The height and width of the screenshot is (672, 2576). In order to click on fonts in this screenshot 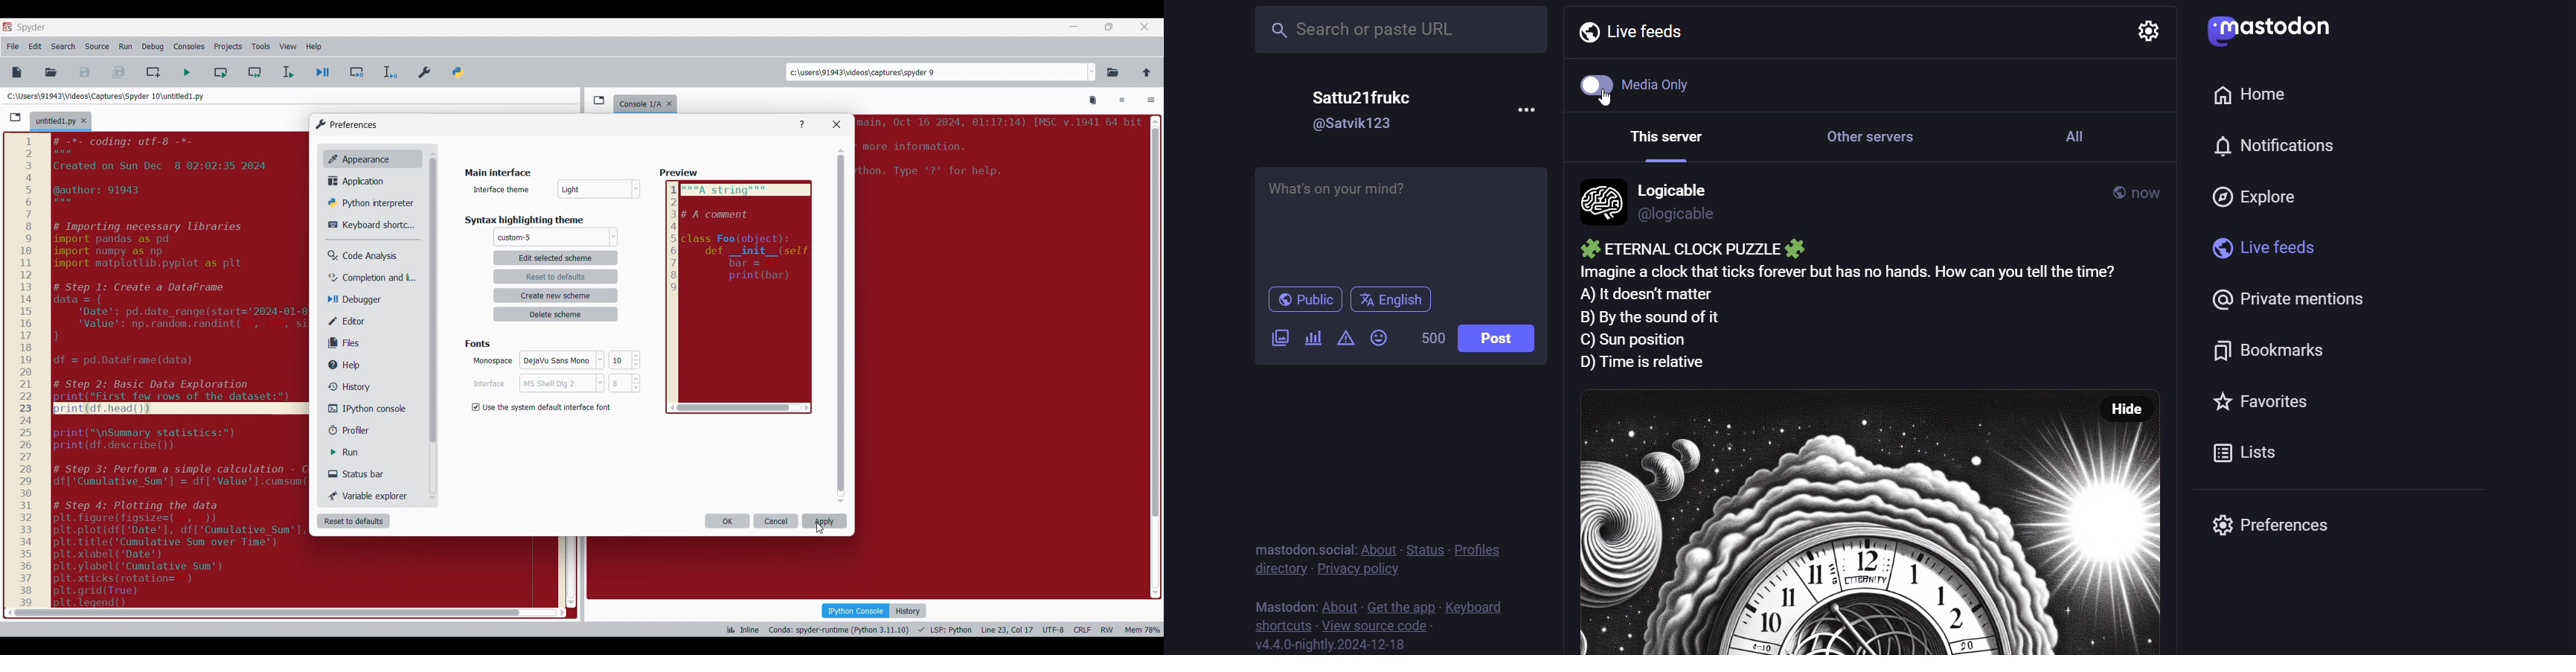, I will do `click(481, 342)`.